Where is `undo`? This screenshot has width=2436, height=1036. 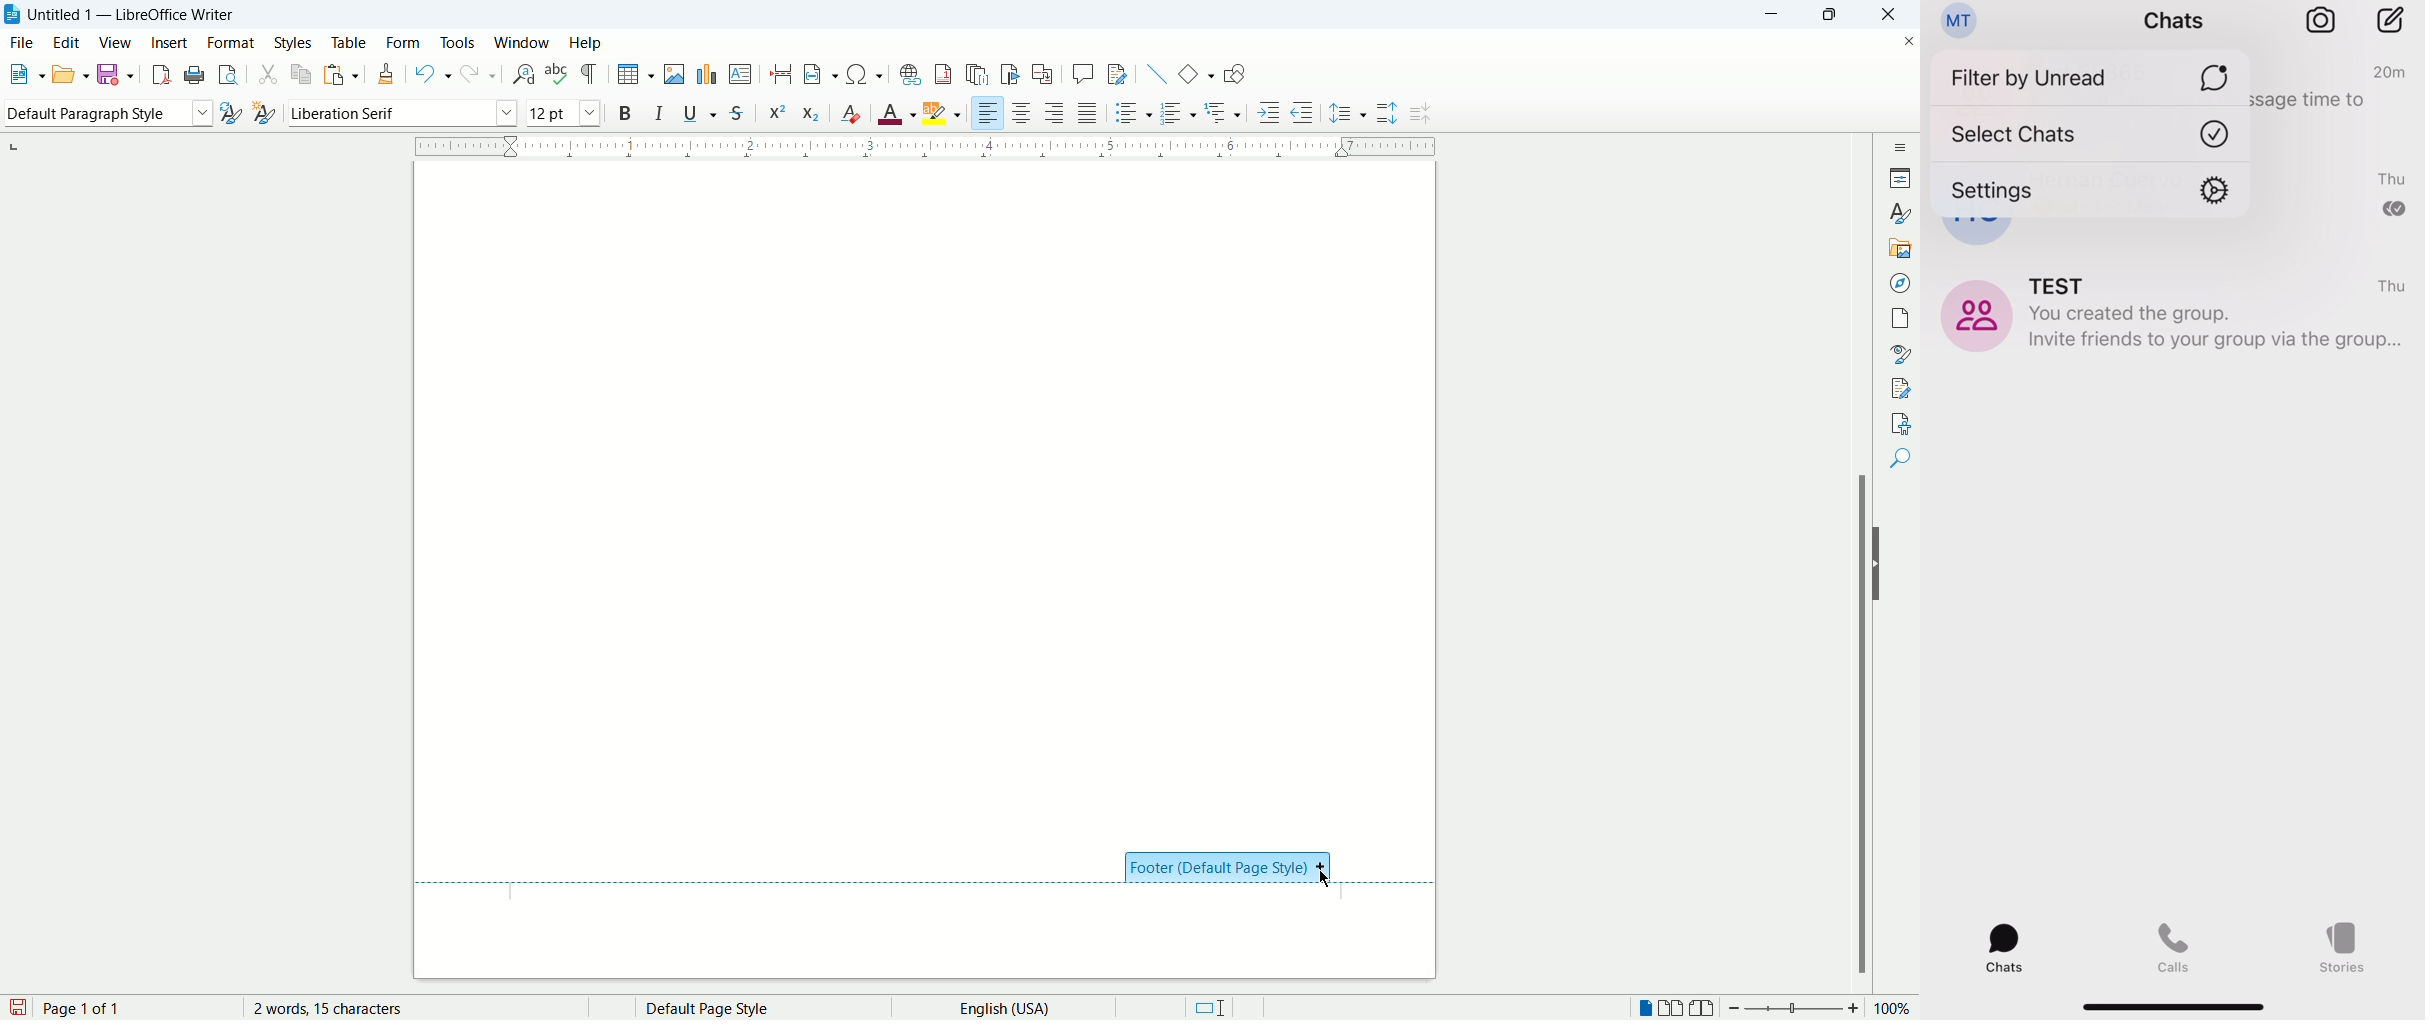 undo is located at coordinates (433, 74).